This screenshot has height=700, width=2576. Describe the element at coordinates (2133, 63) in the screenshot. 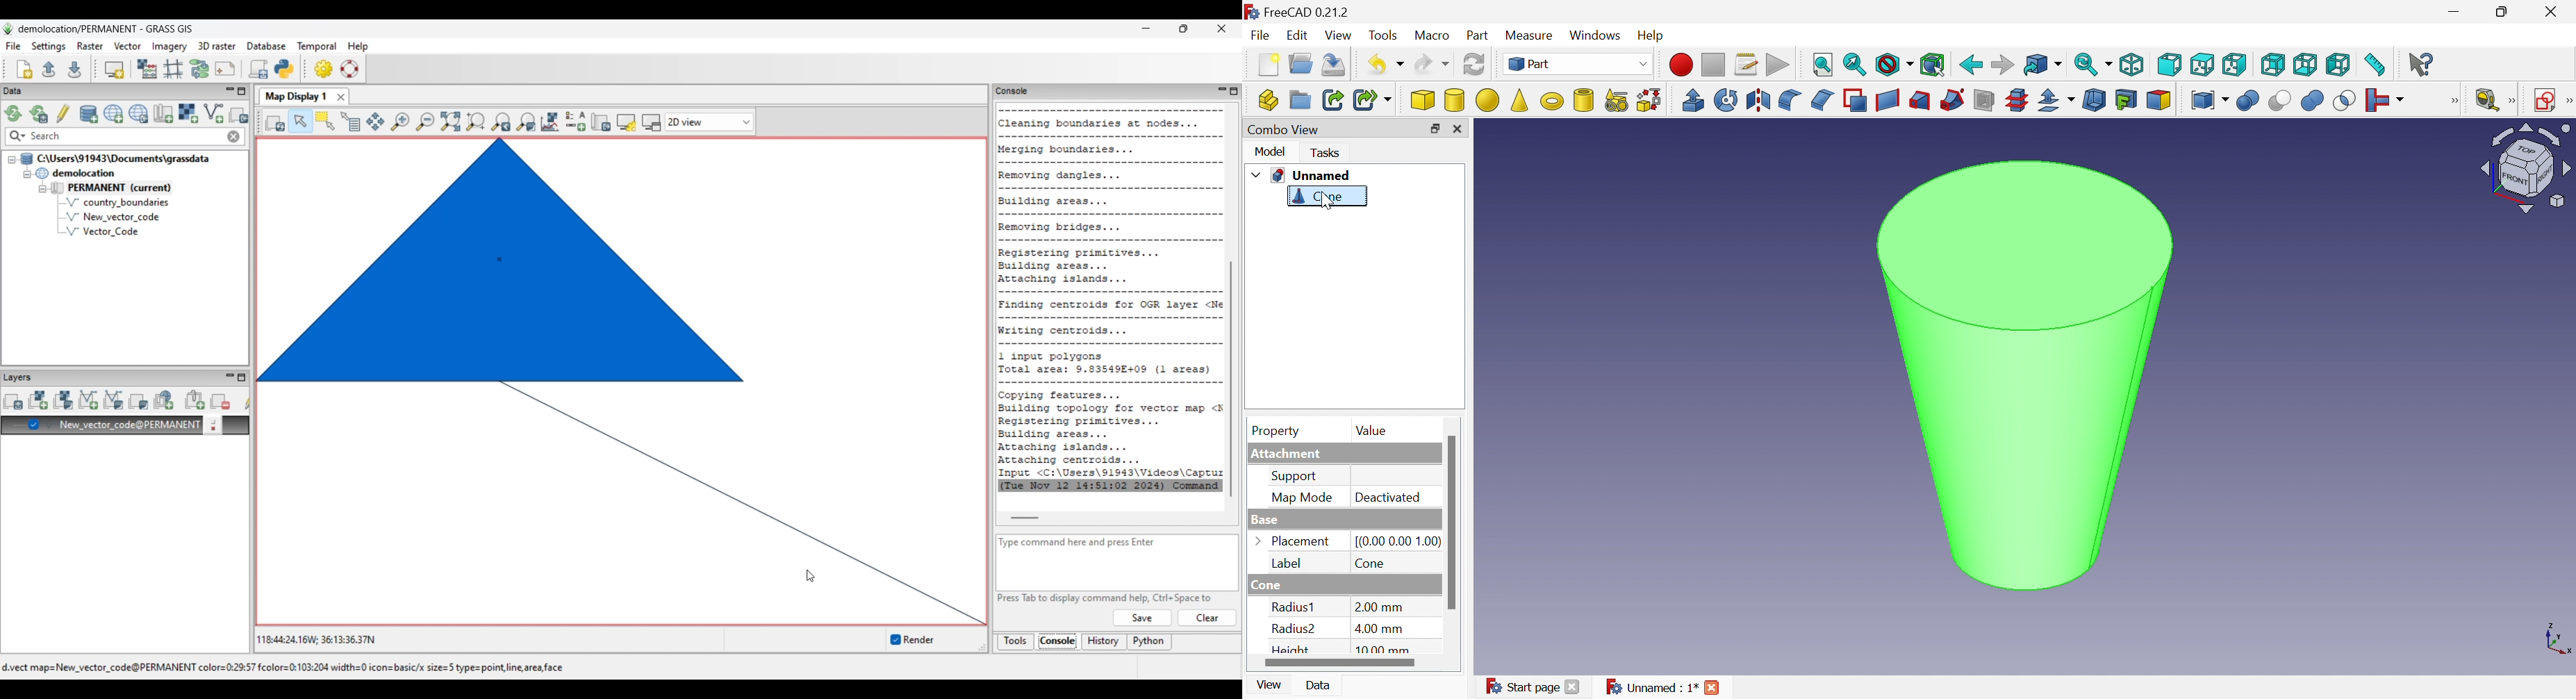

I see `Isometric` at that location.